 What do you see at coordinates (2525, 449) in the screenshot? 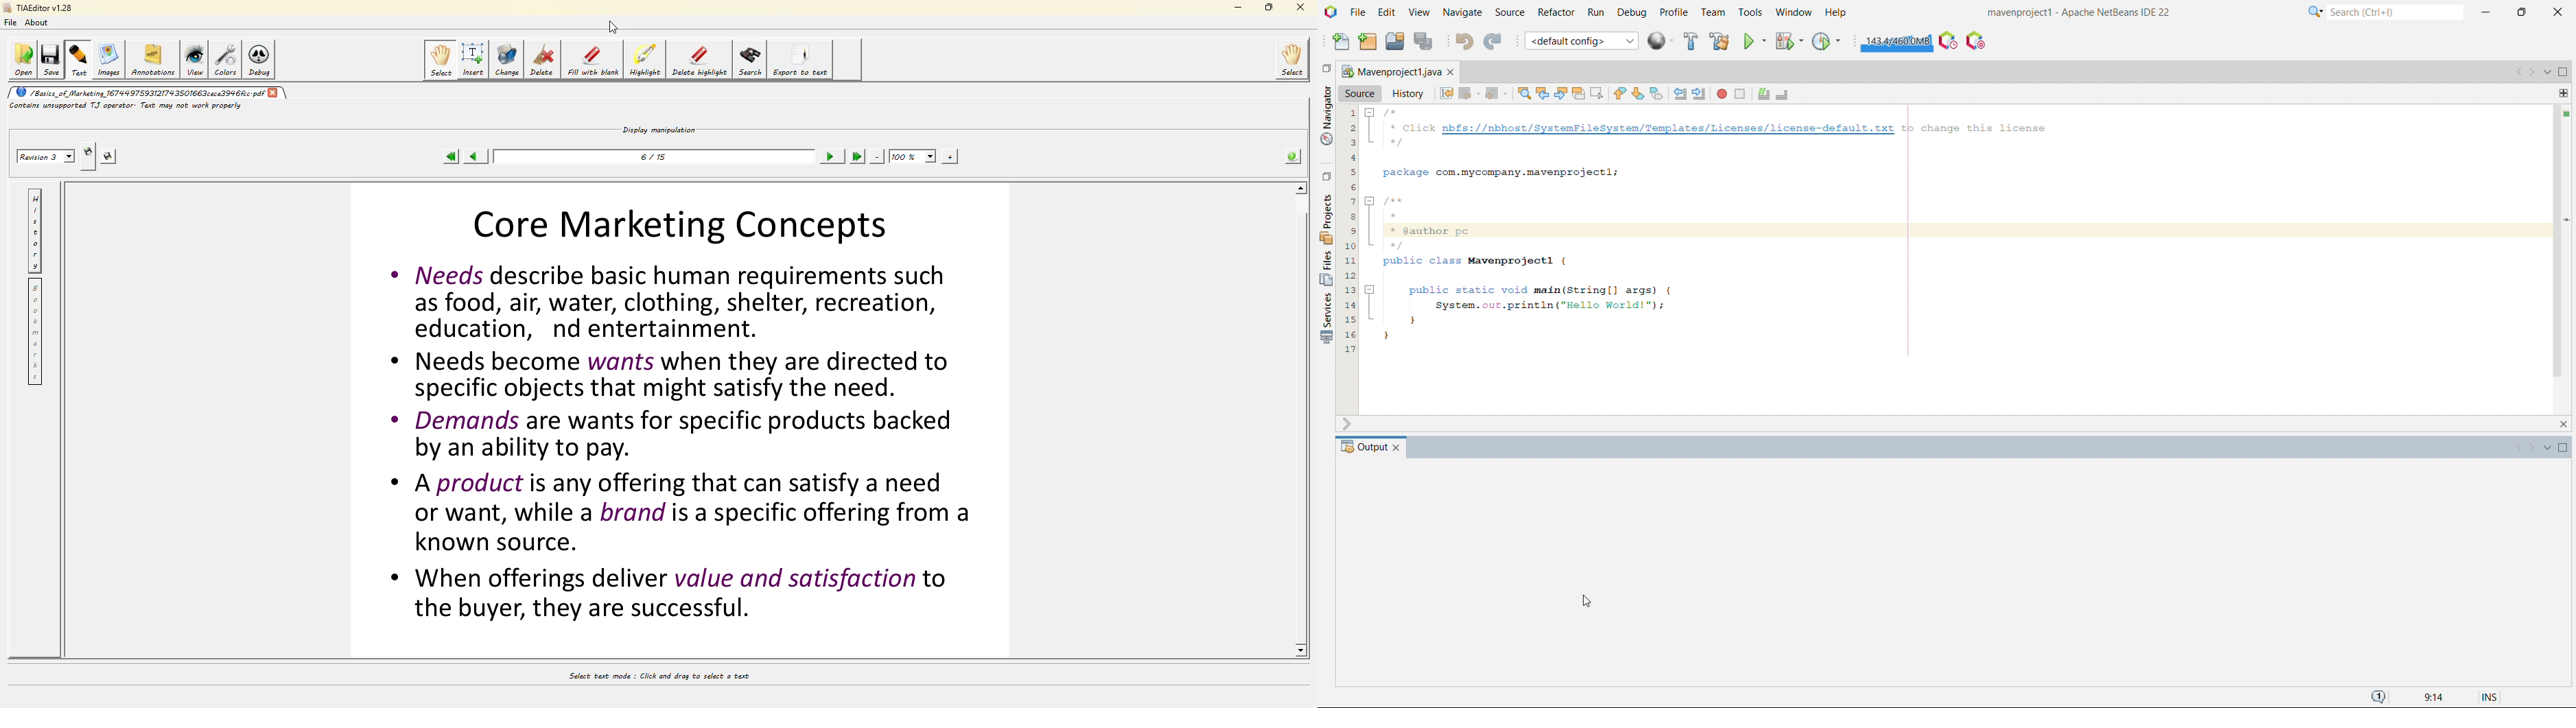
I see `Greyed forward and backward button` at bounding box center [2525, 449].